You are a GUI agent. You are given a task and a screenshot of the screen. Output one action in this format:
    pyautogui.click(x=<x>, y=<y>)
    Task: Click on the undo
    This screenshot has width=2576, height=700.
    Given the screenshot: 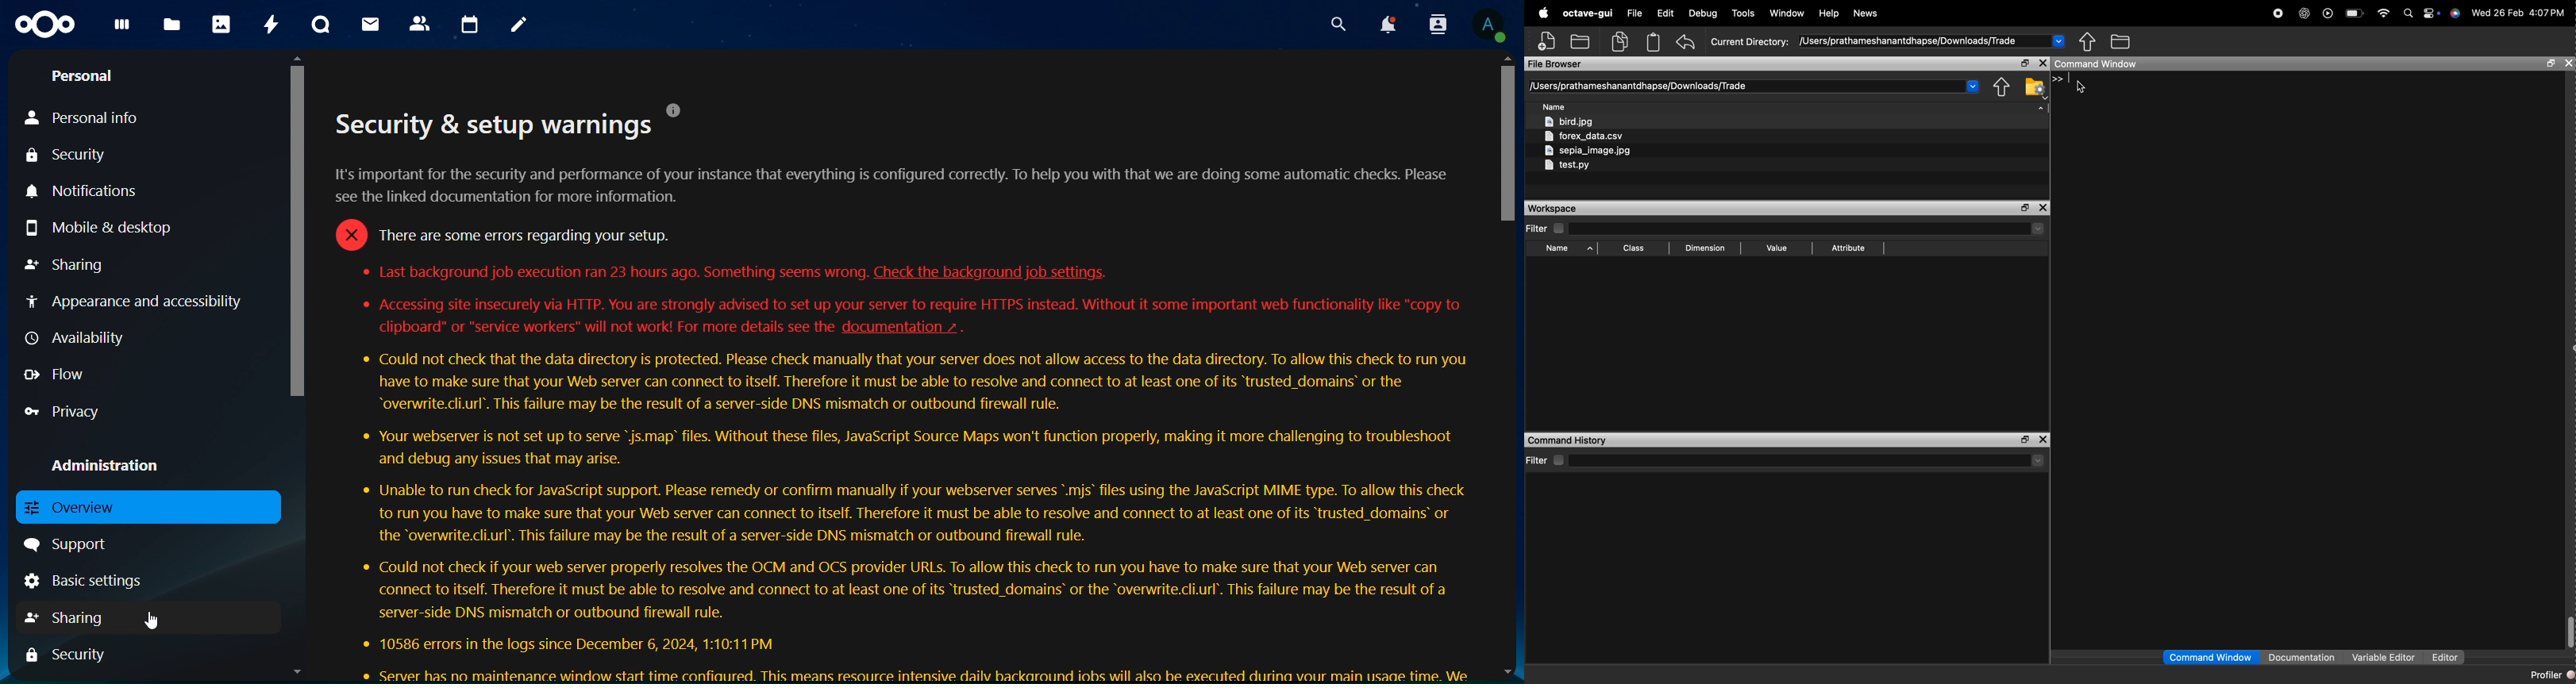 What is the action you would take?
    pyautogui.click(x=1686, y=43)
    